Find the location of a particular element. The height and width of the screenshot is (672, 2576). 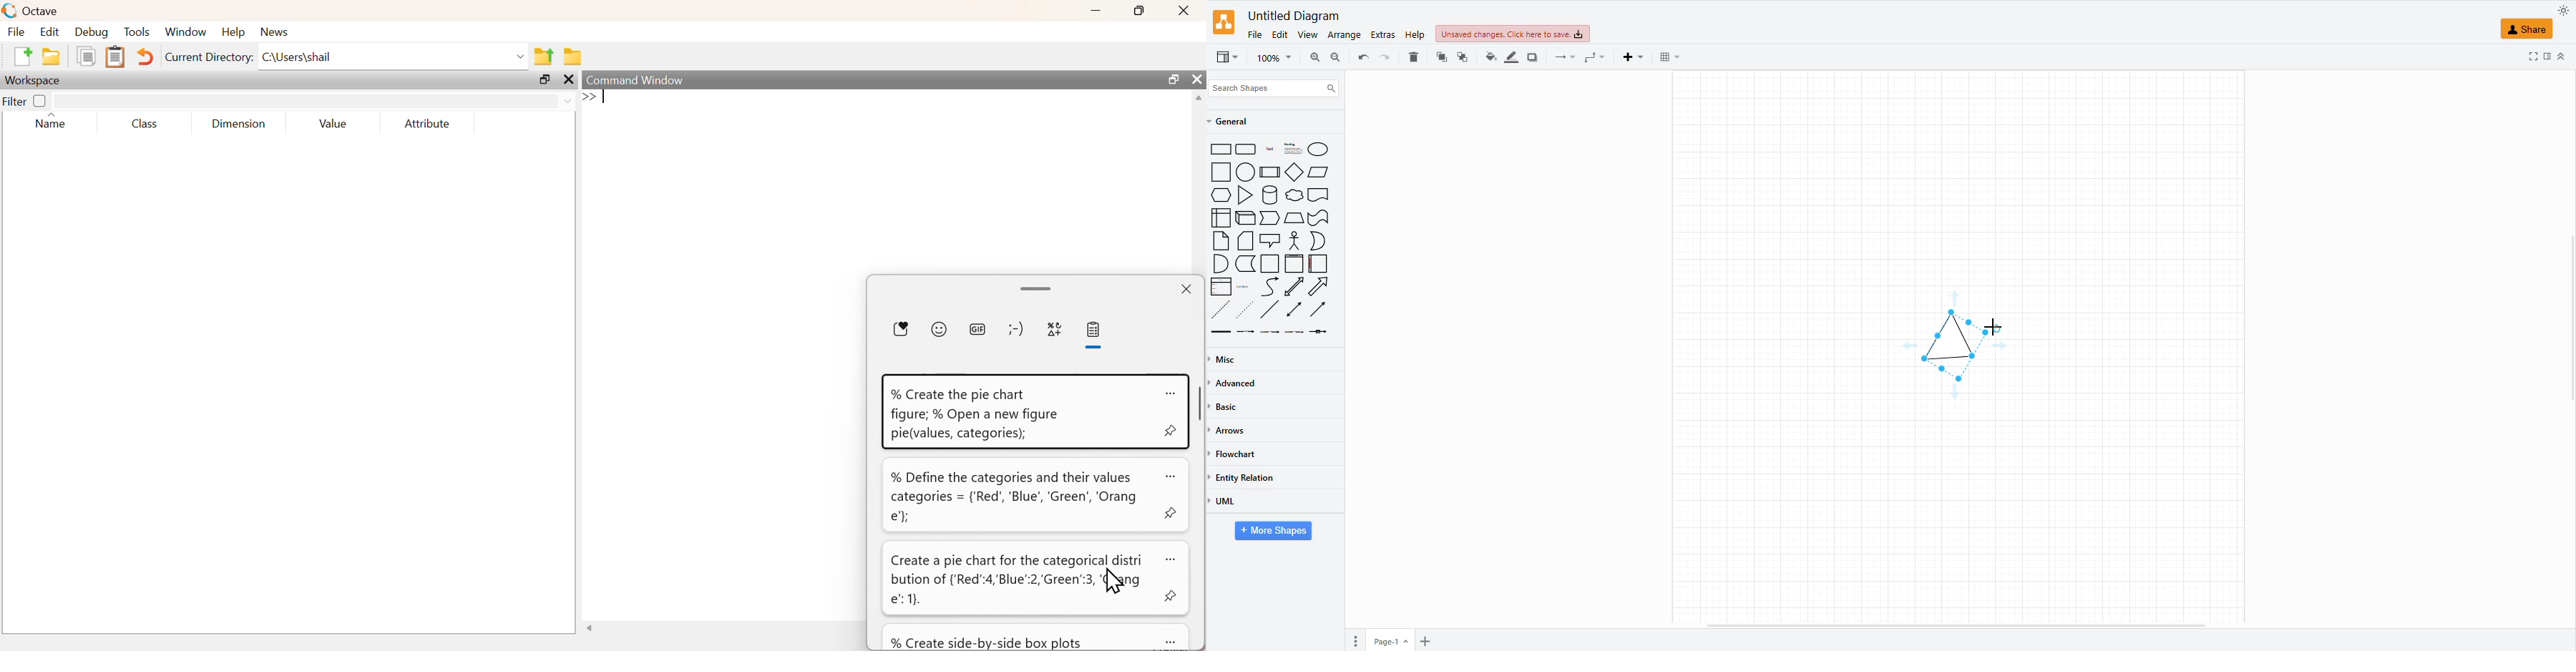

Filter is located at coordinates (26, 100).